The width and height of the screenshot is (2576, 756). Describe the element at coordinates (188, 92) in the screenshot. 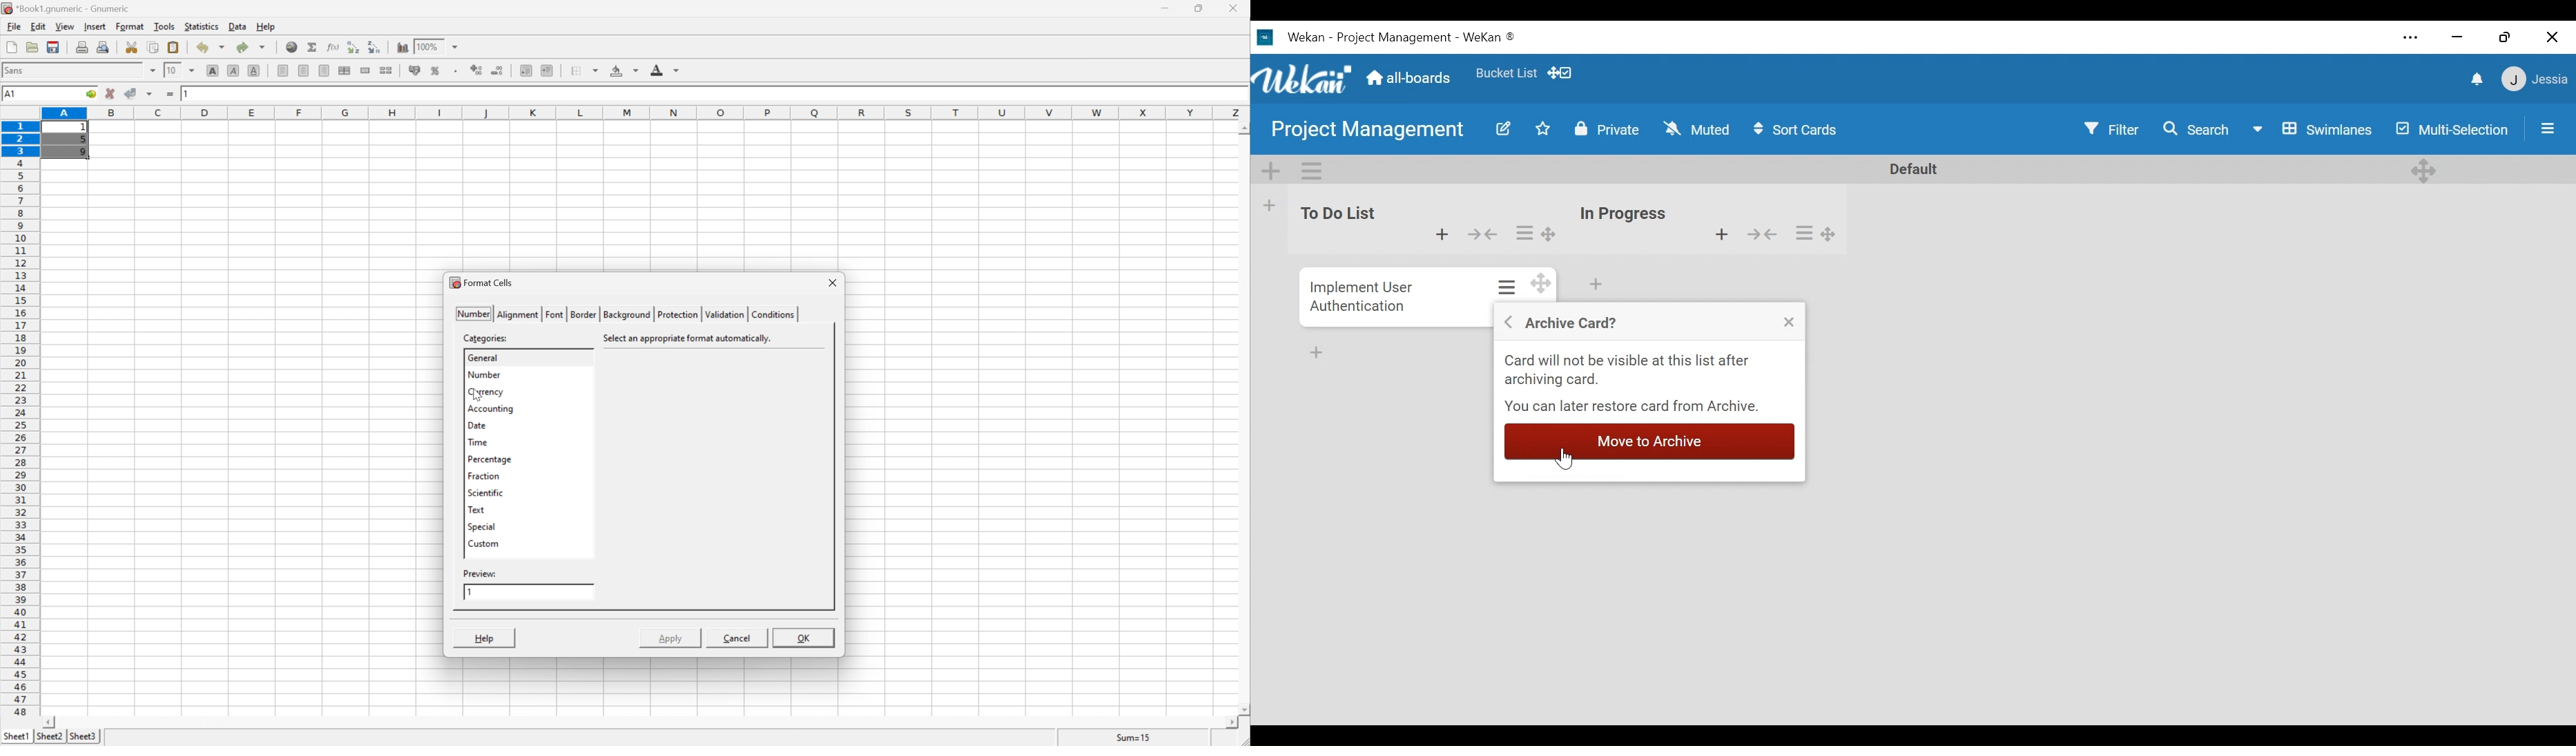

I see `1` at that location.